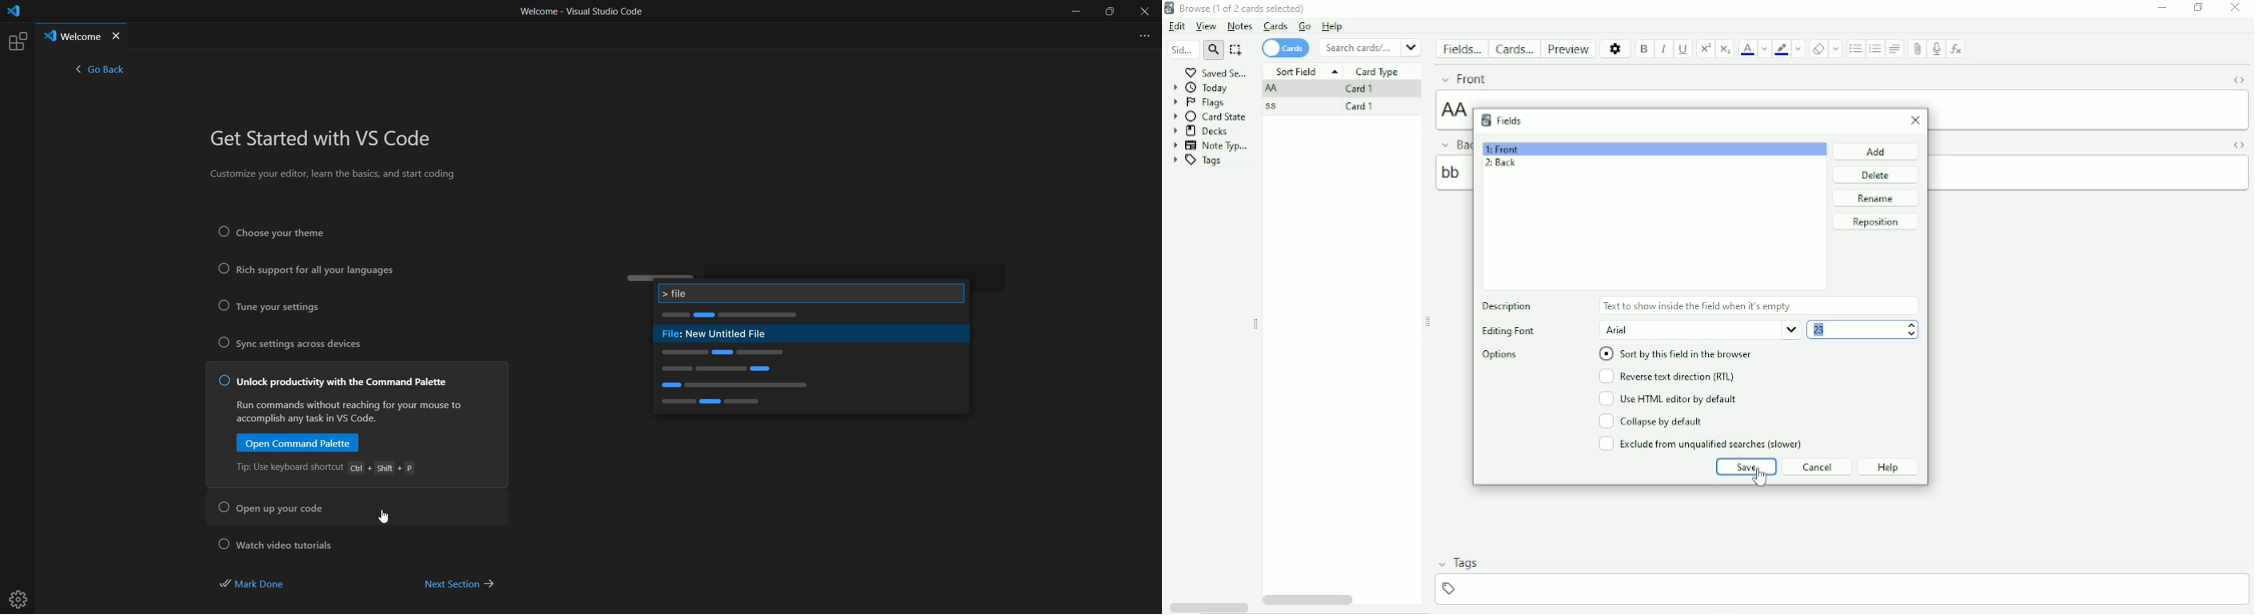 The image size is (2268, 616). I want to click on Equations, so click(1956, 48).